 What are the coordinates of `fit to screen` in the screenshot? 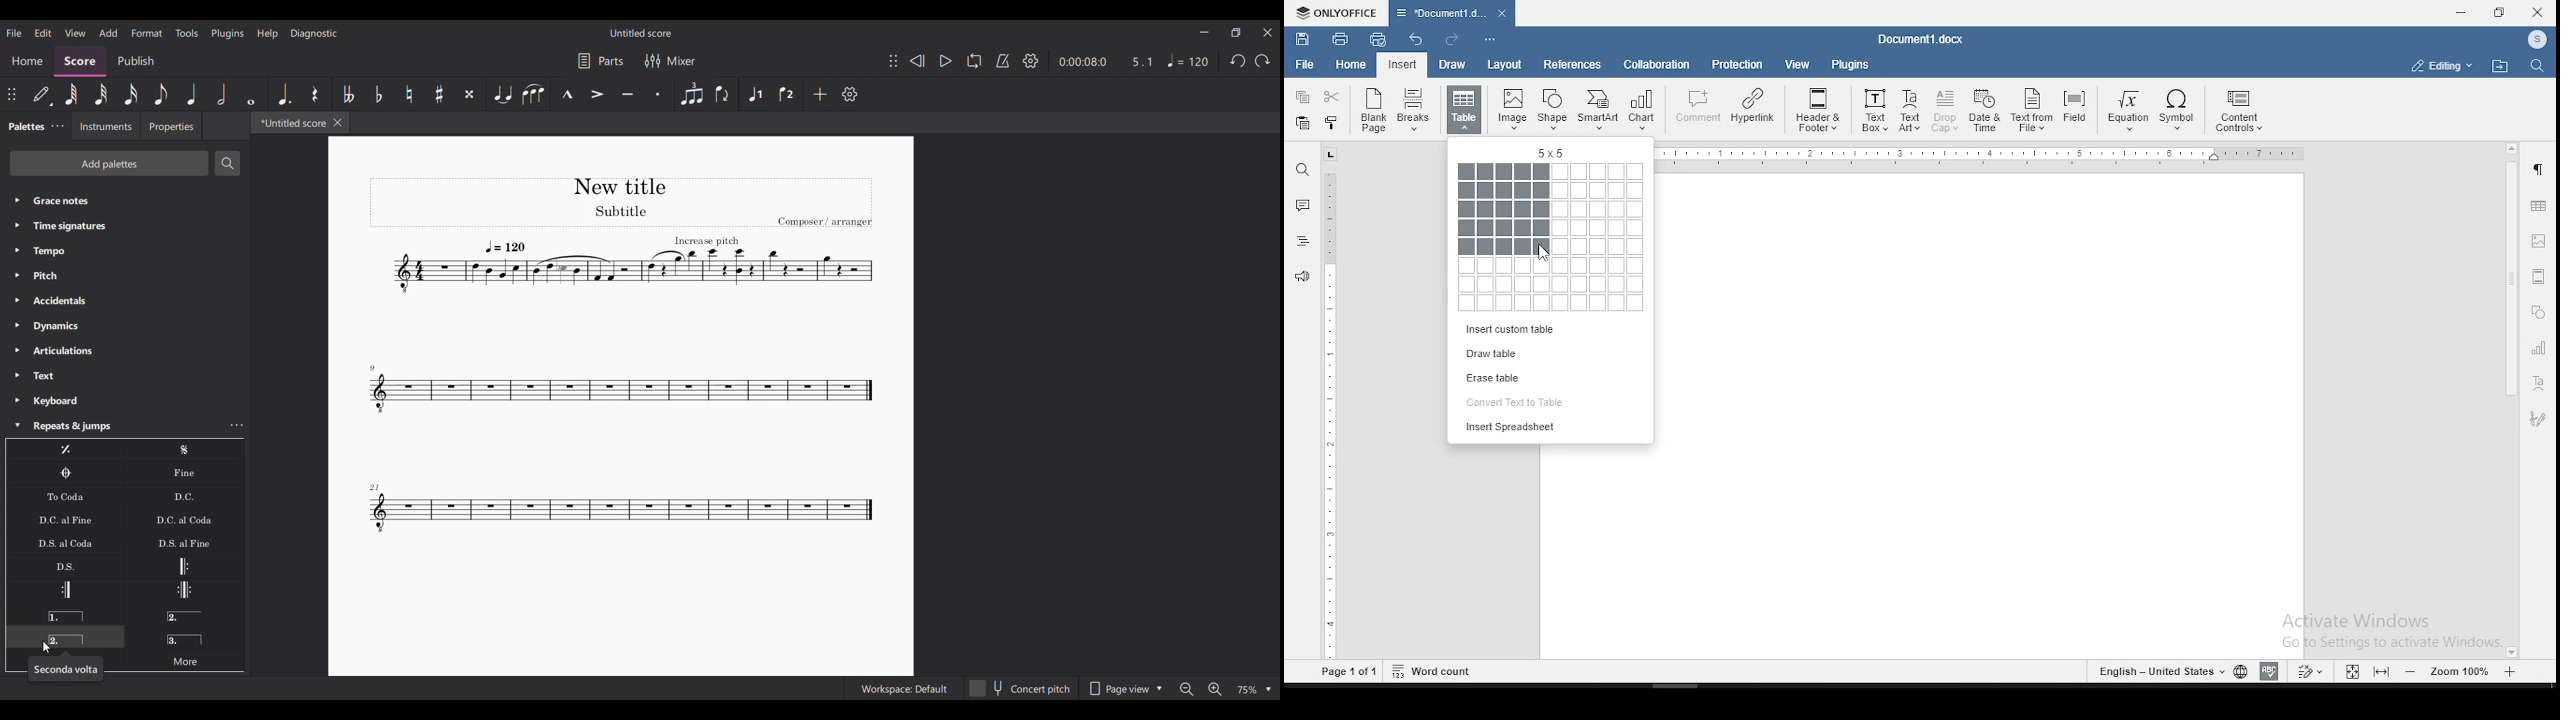 It's located at (2380, 672).